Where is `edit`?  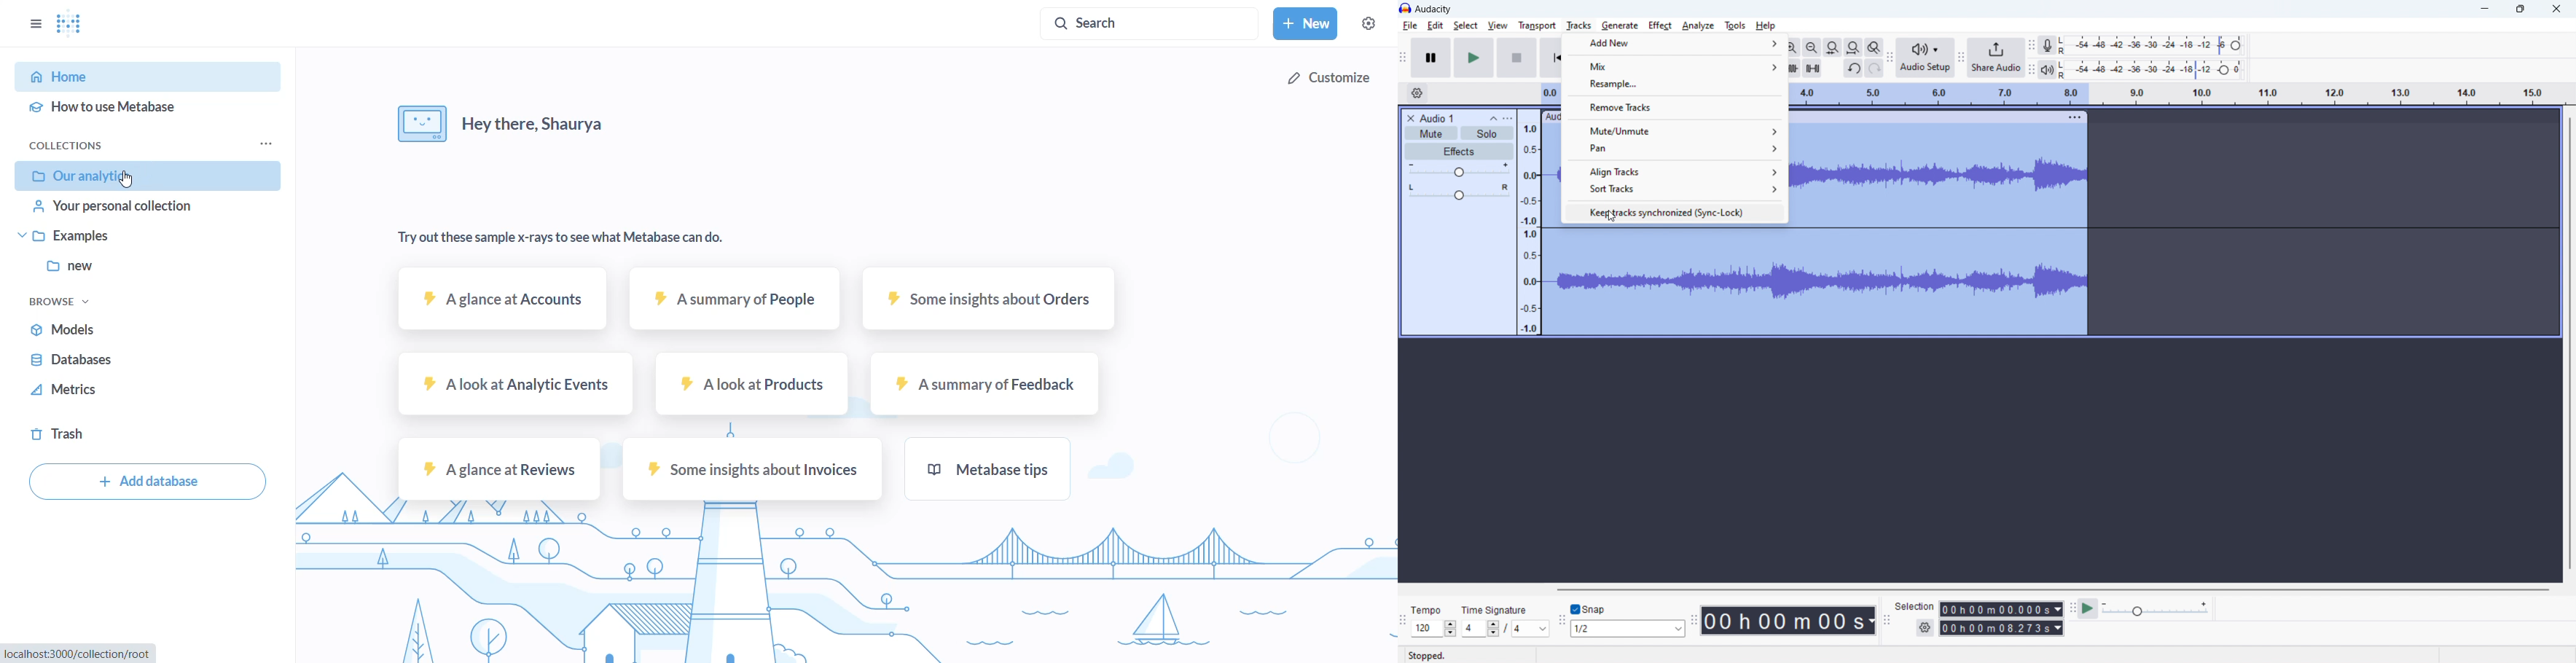 edit is located at coordinates (1436, 26).